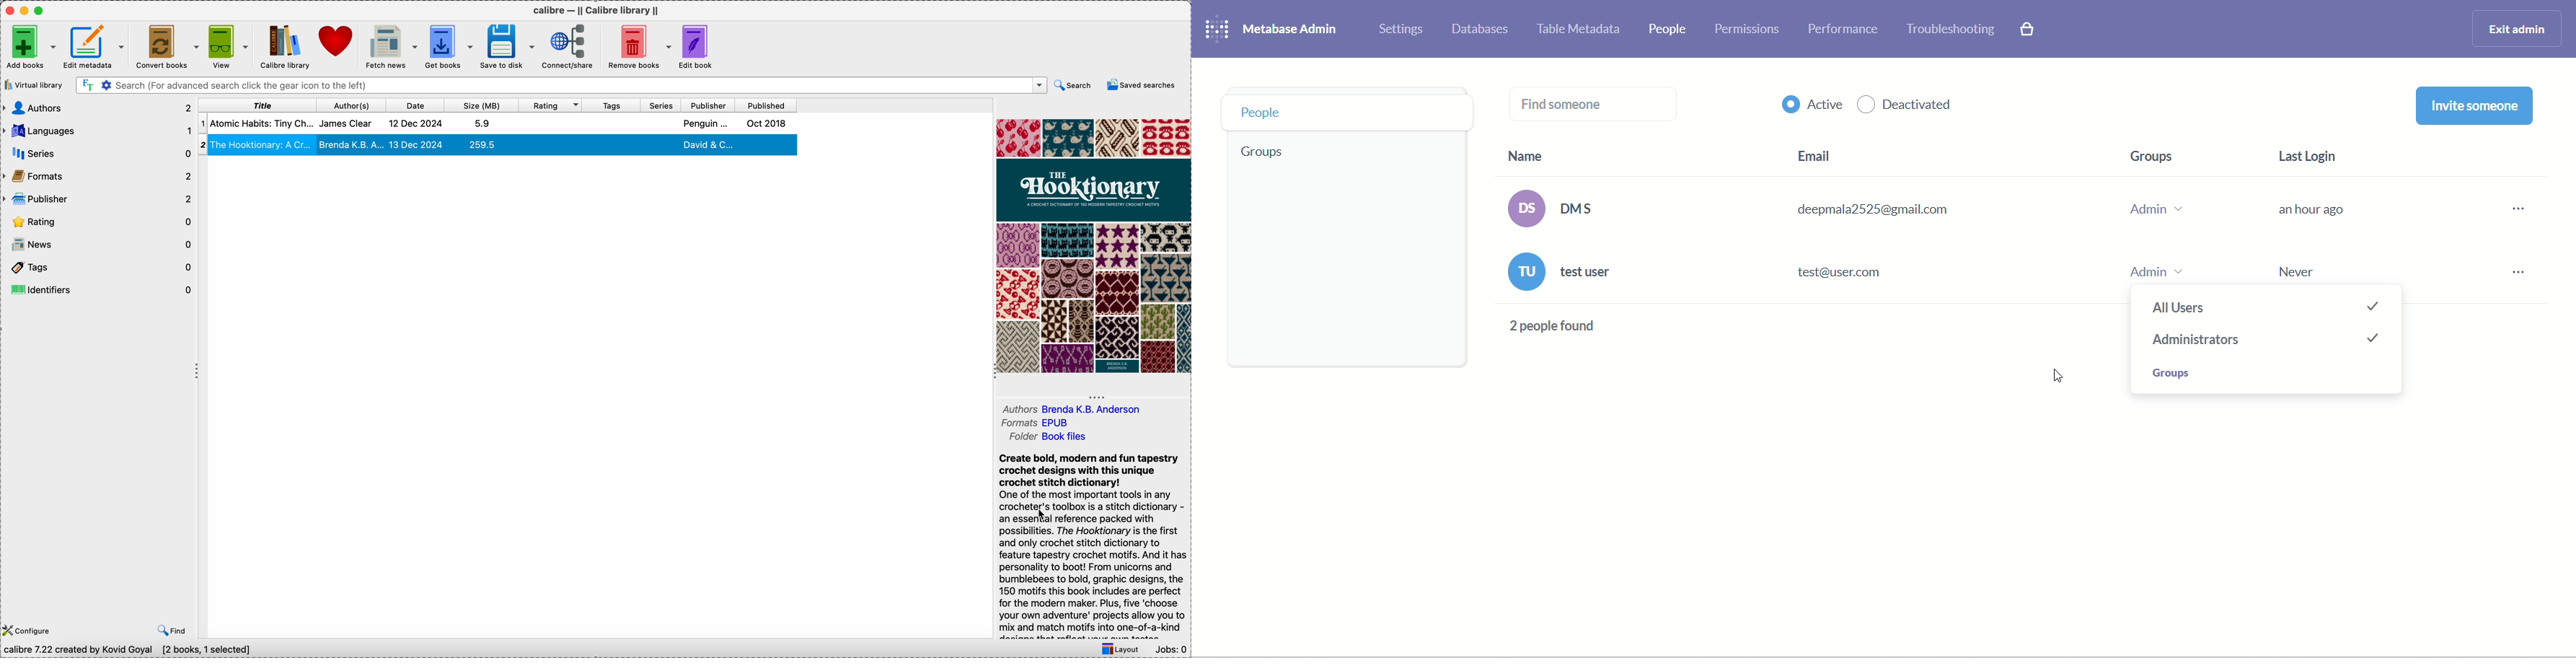  Describe the element at coordinates (98, 46) in the screenshot. I see `edit metadata` at that location.